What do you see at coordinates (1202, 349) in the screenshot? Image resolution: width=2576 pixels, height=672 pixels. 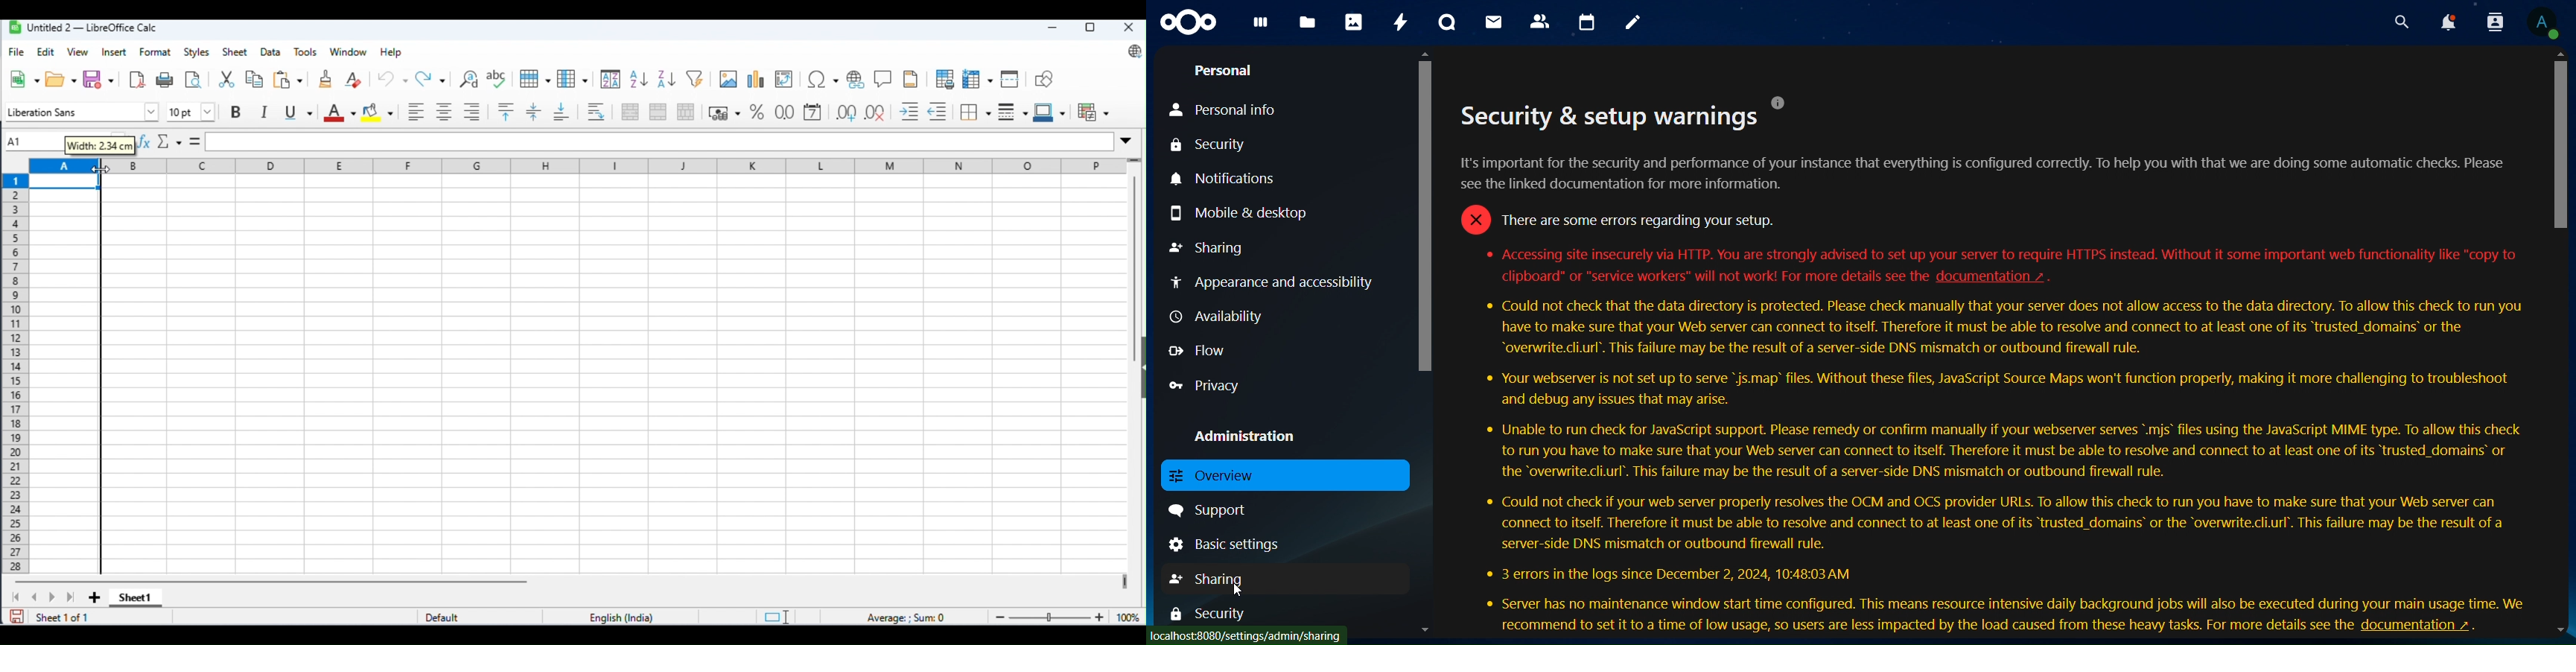 I see `flow` at bounding box center [1202, 349].